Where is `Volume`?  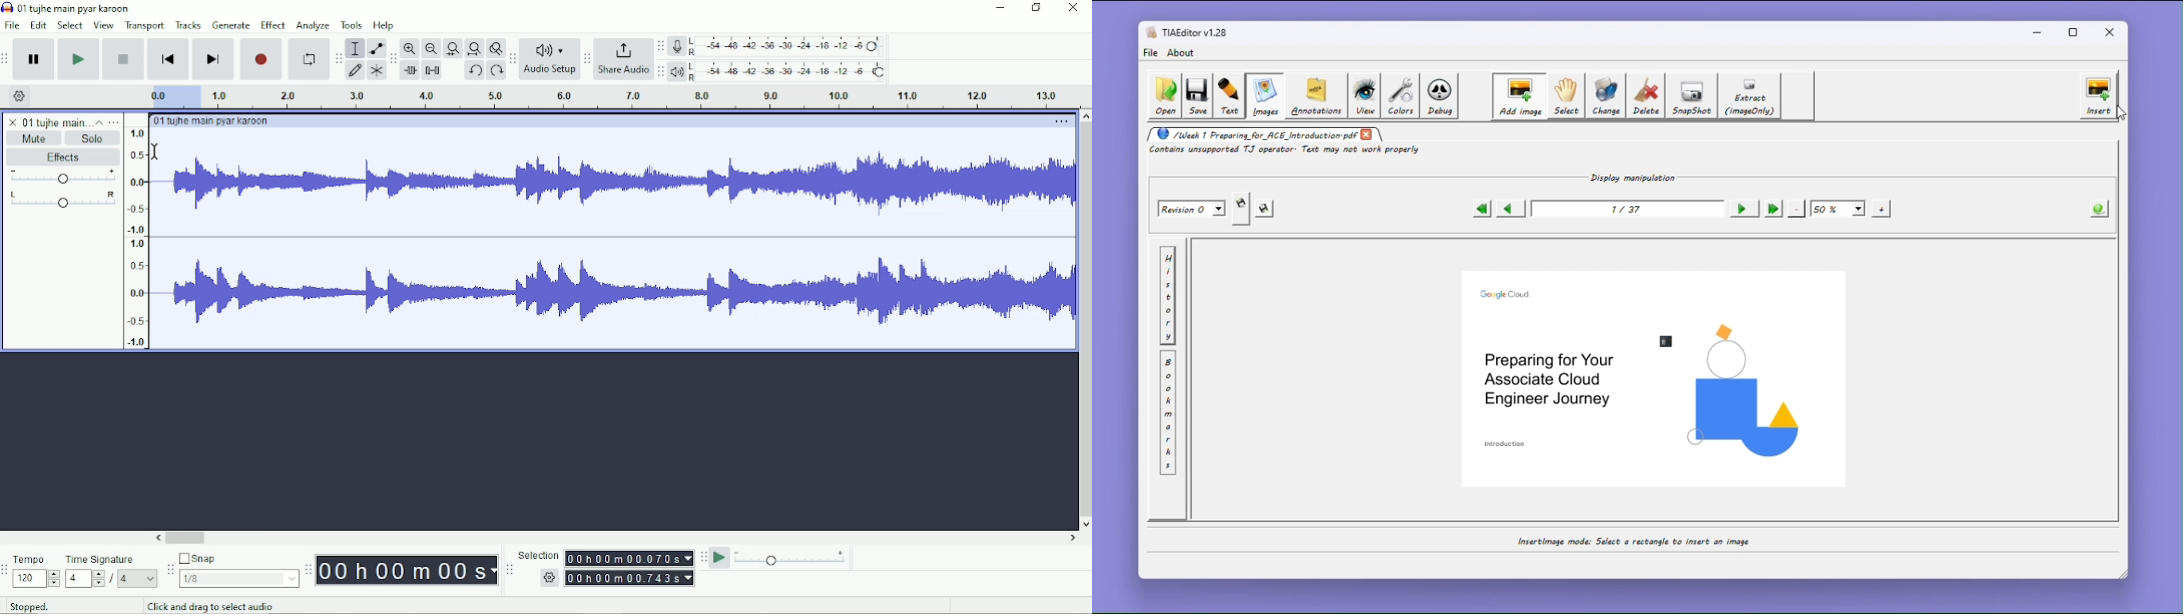 Volume is located at coordinates (63, 178).